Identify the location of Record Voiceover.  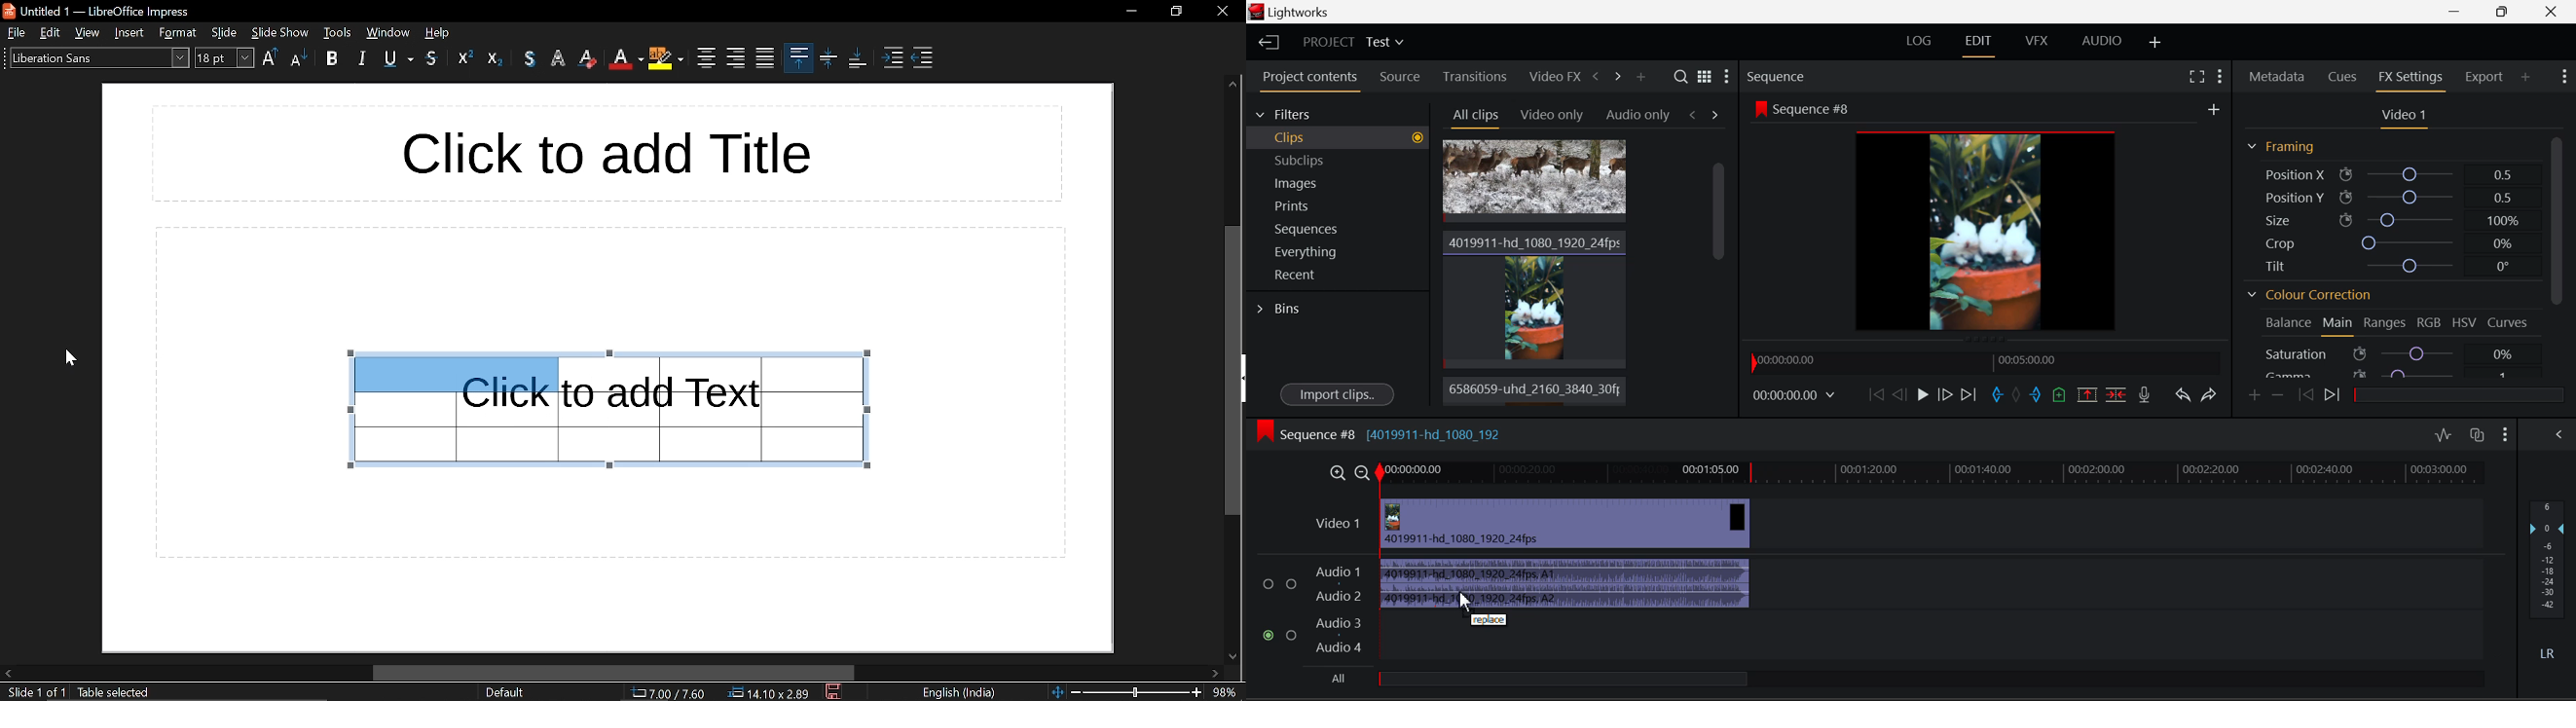
(2147, 395).